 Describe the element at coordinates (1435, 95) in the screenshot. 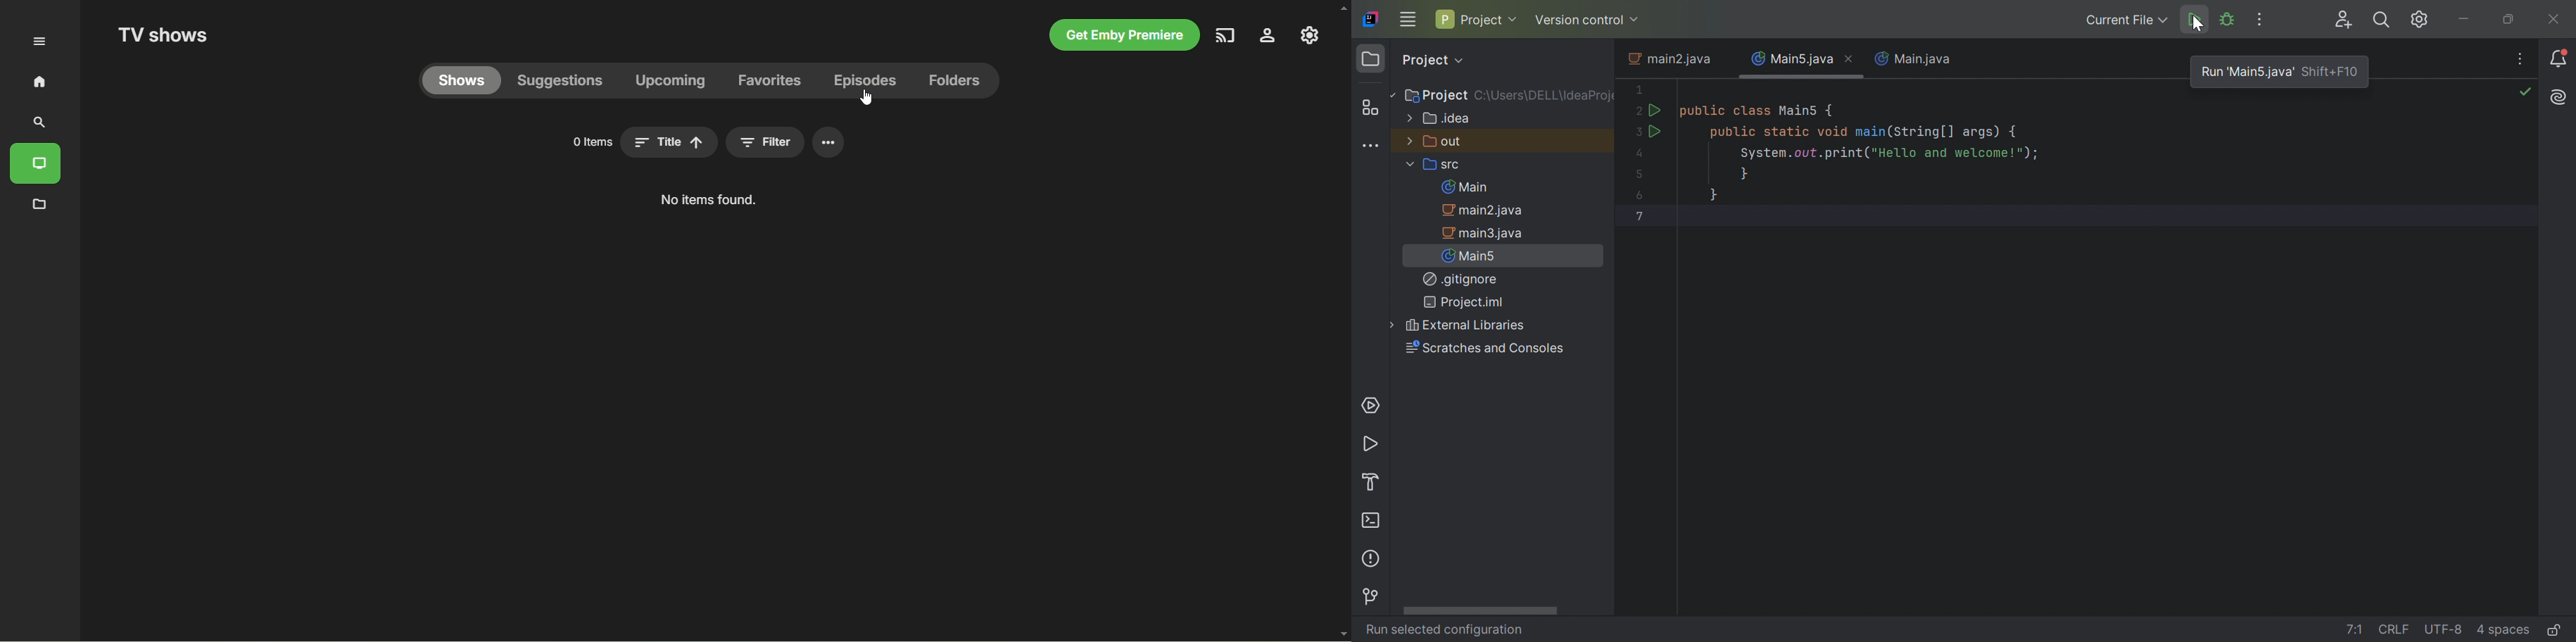

I see `Project` at that location.